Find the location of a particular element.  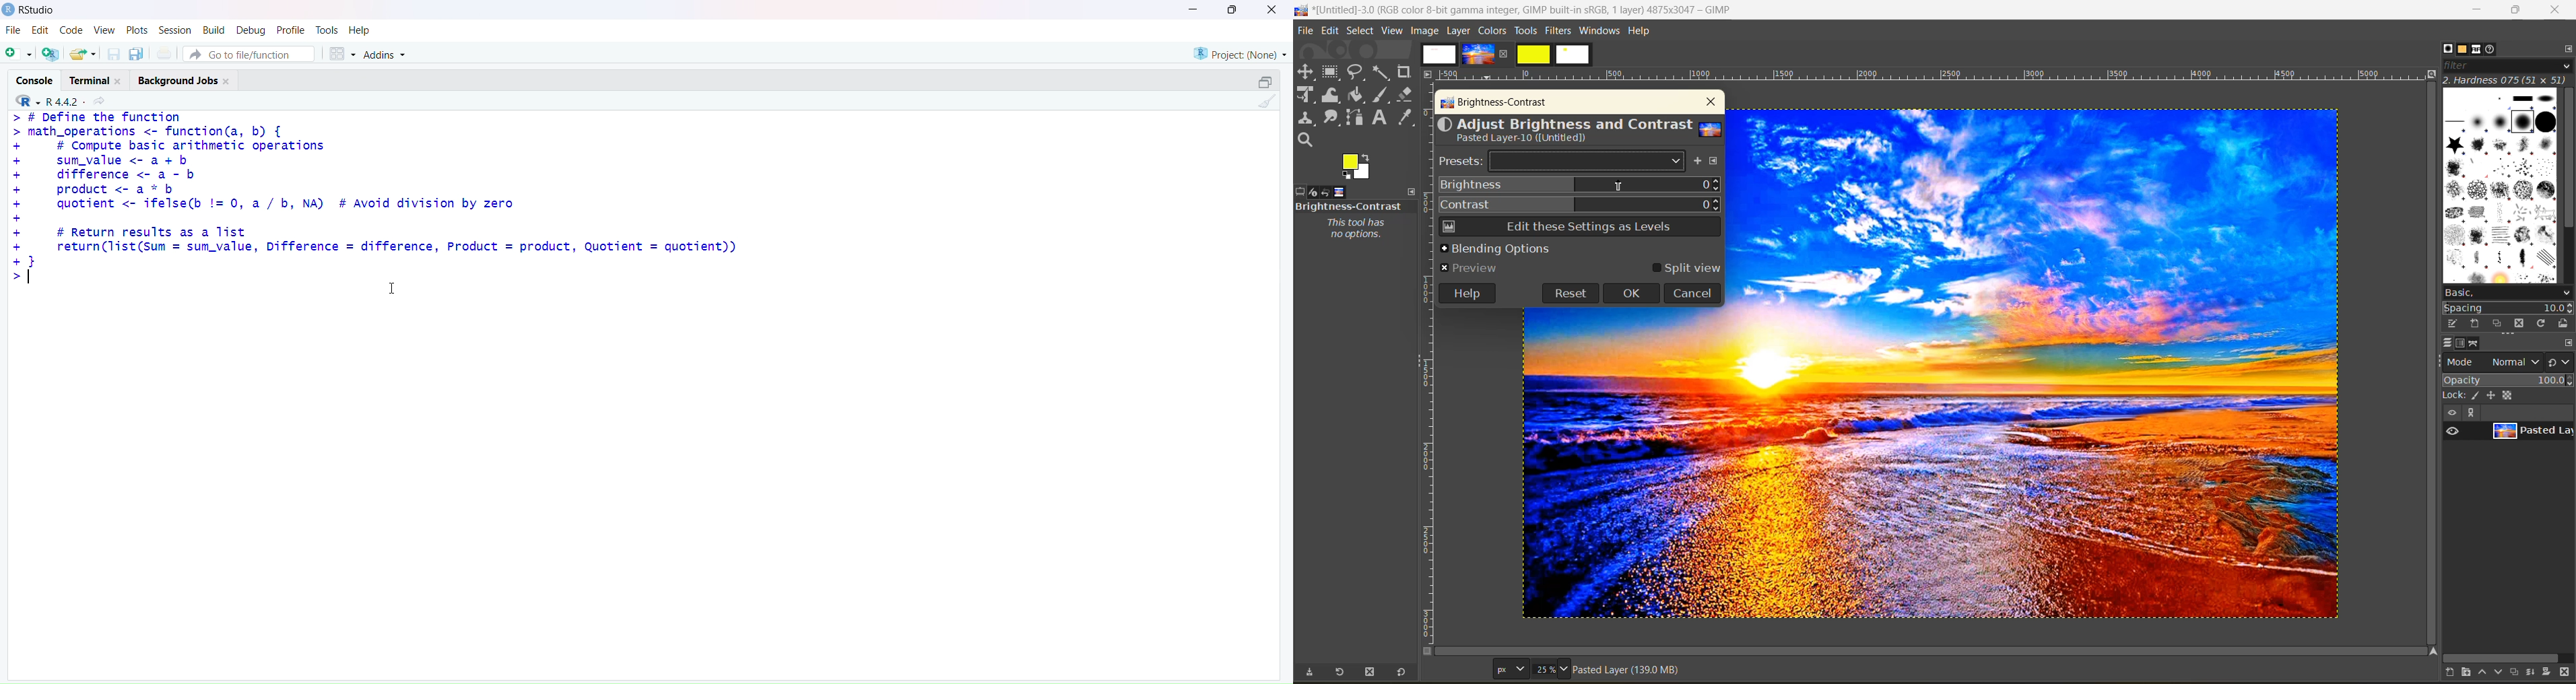

Open an existing file (Ctrl + O) is located at coordinates (82, 54).